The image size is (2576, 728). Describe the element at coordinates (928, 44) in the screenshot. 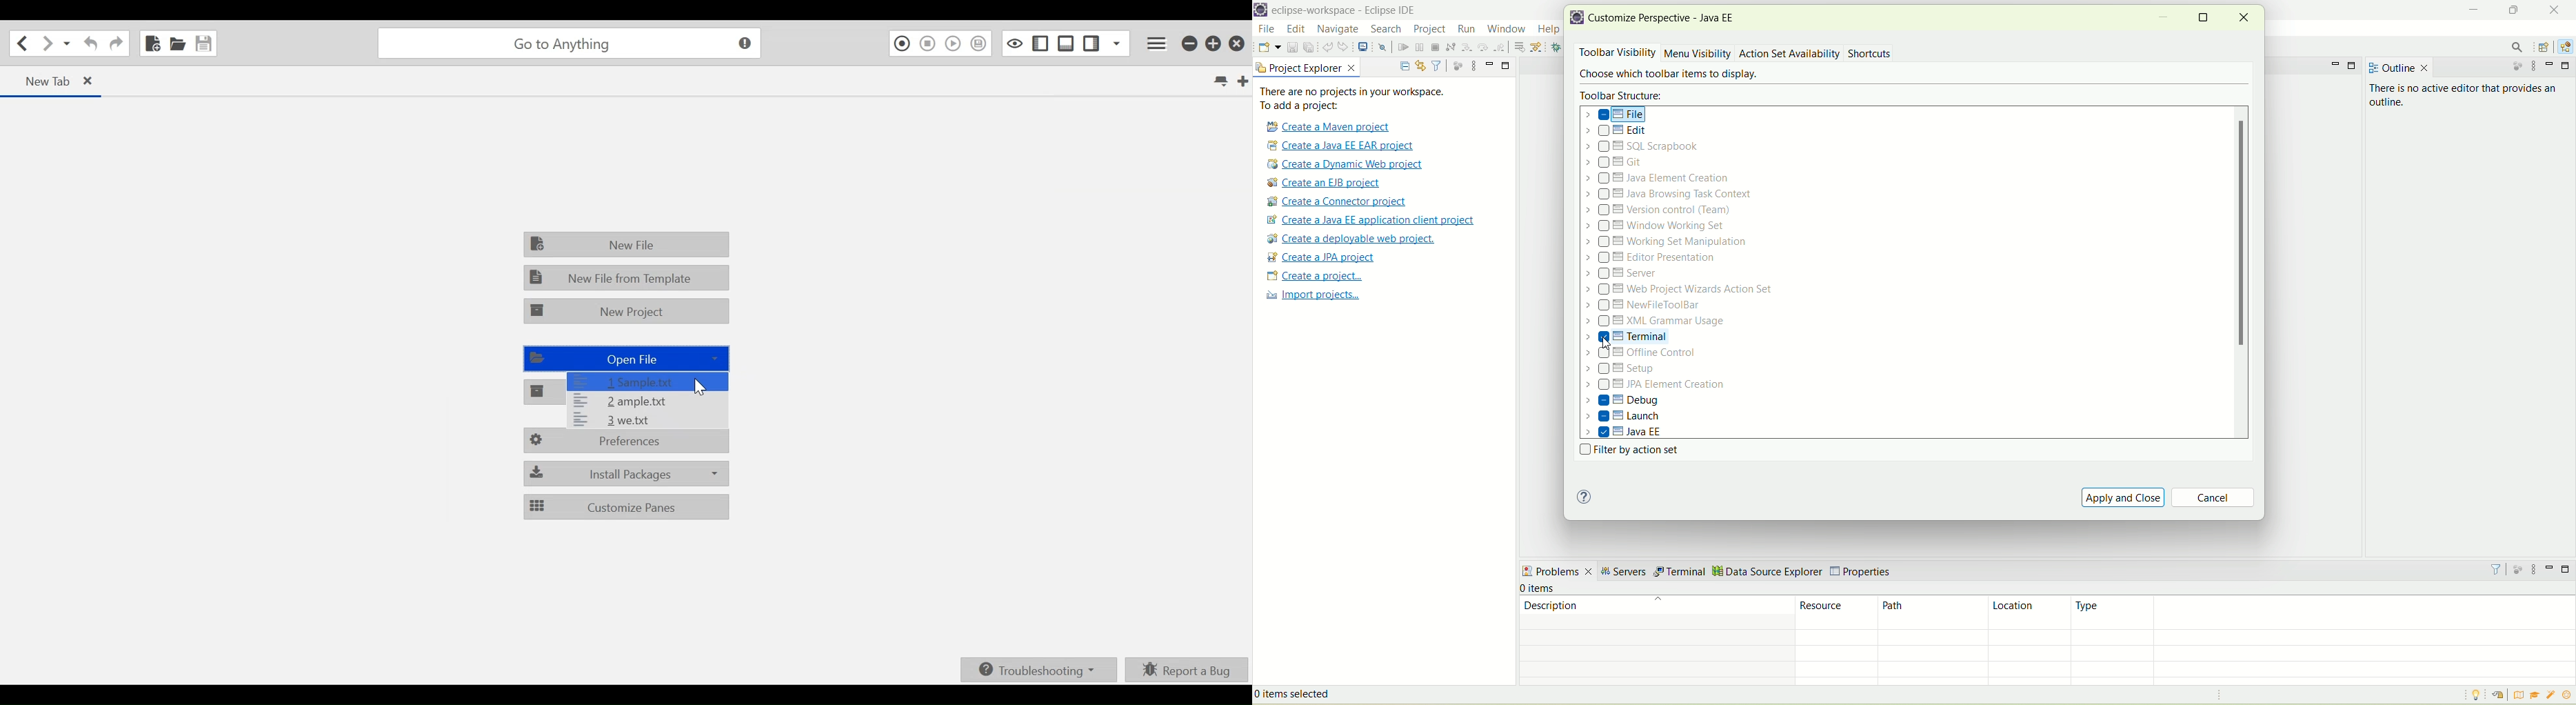

I see `Stop Recording Macro` at that location.